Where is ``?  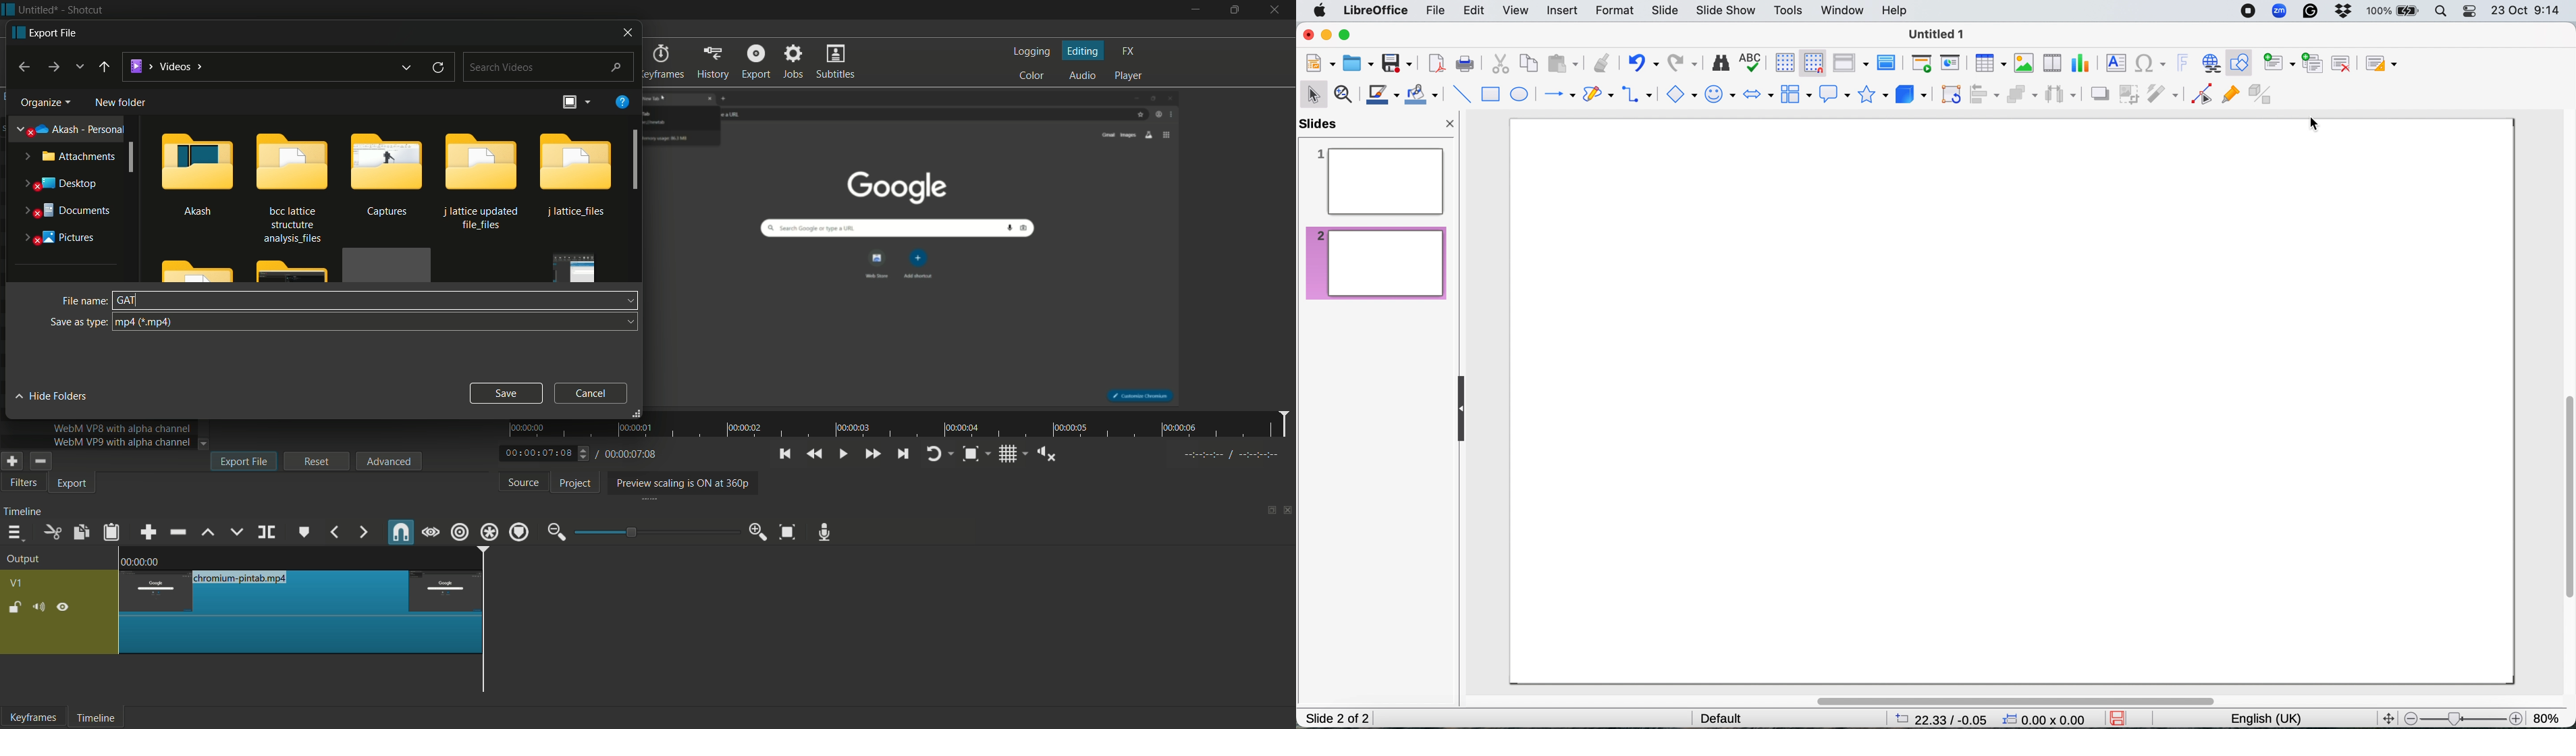  is located at coordinates (1128, 49).